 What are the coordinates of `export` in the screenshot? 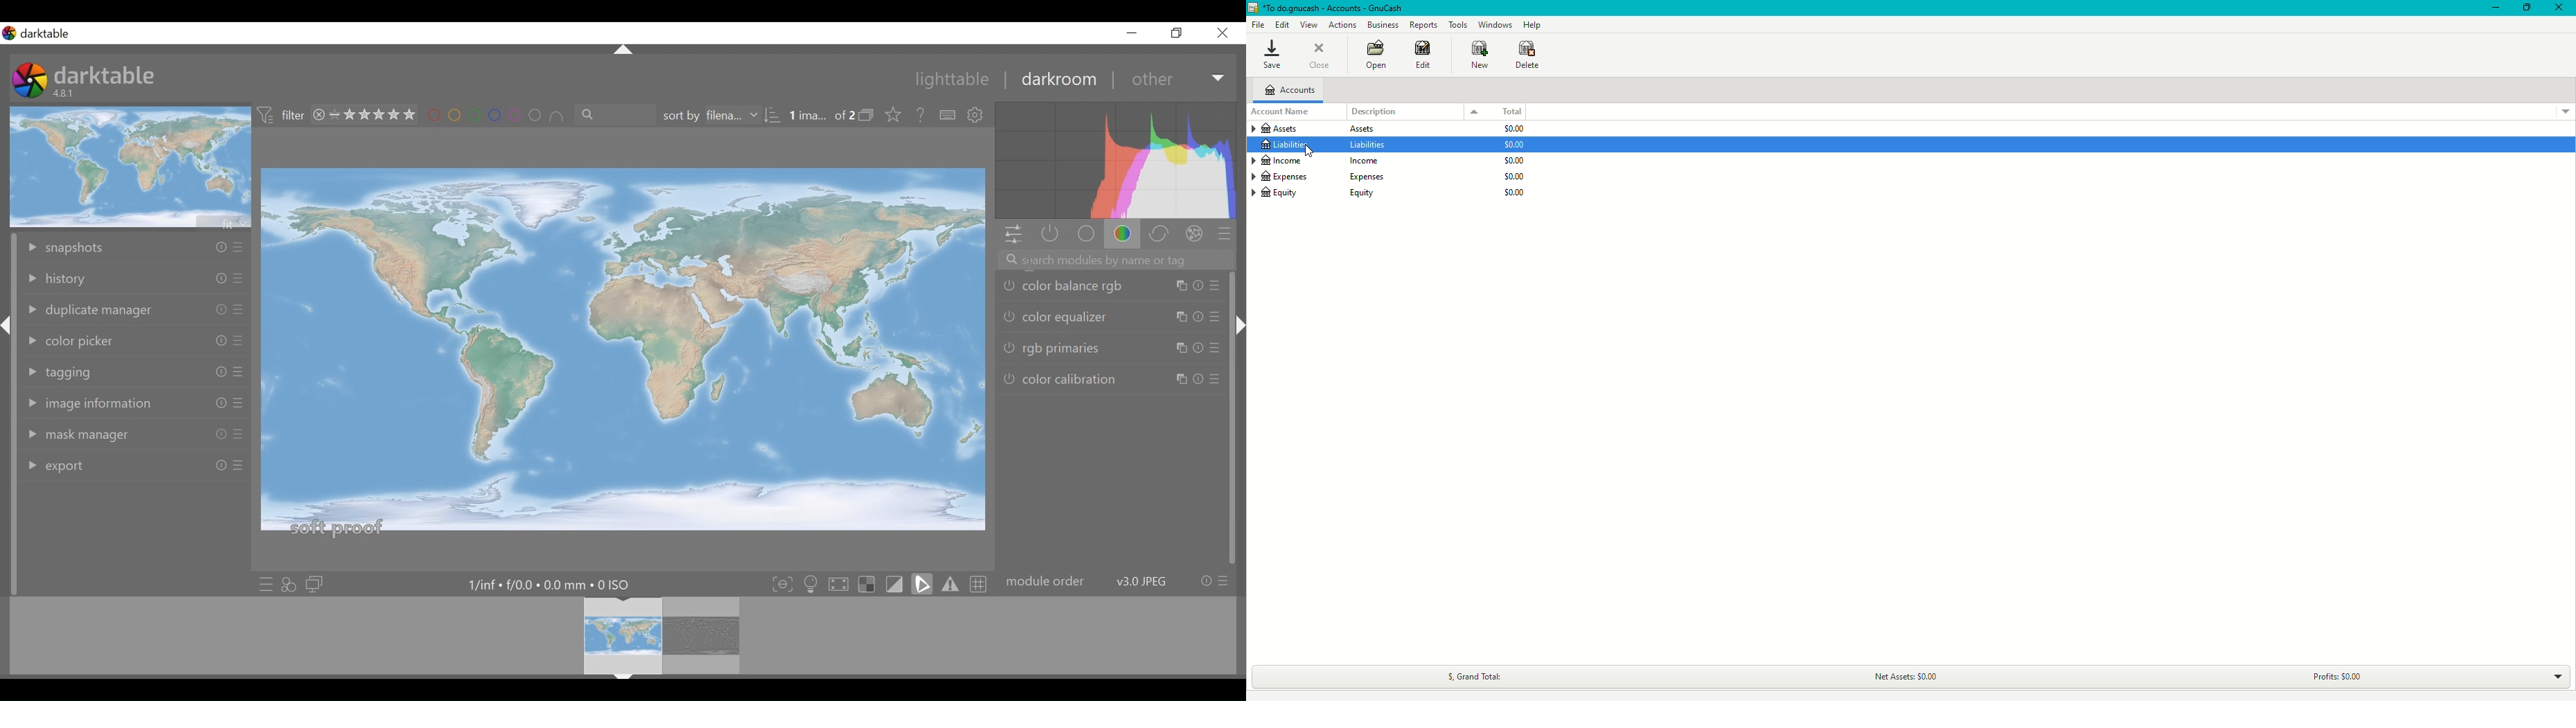 It's located at (133, 463).